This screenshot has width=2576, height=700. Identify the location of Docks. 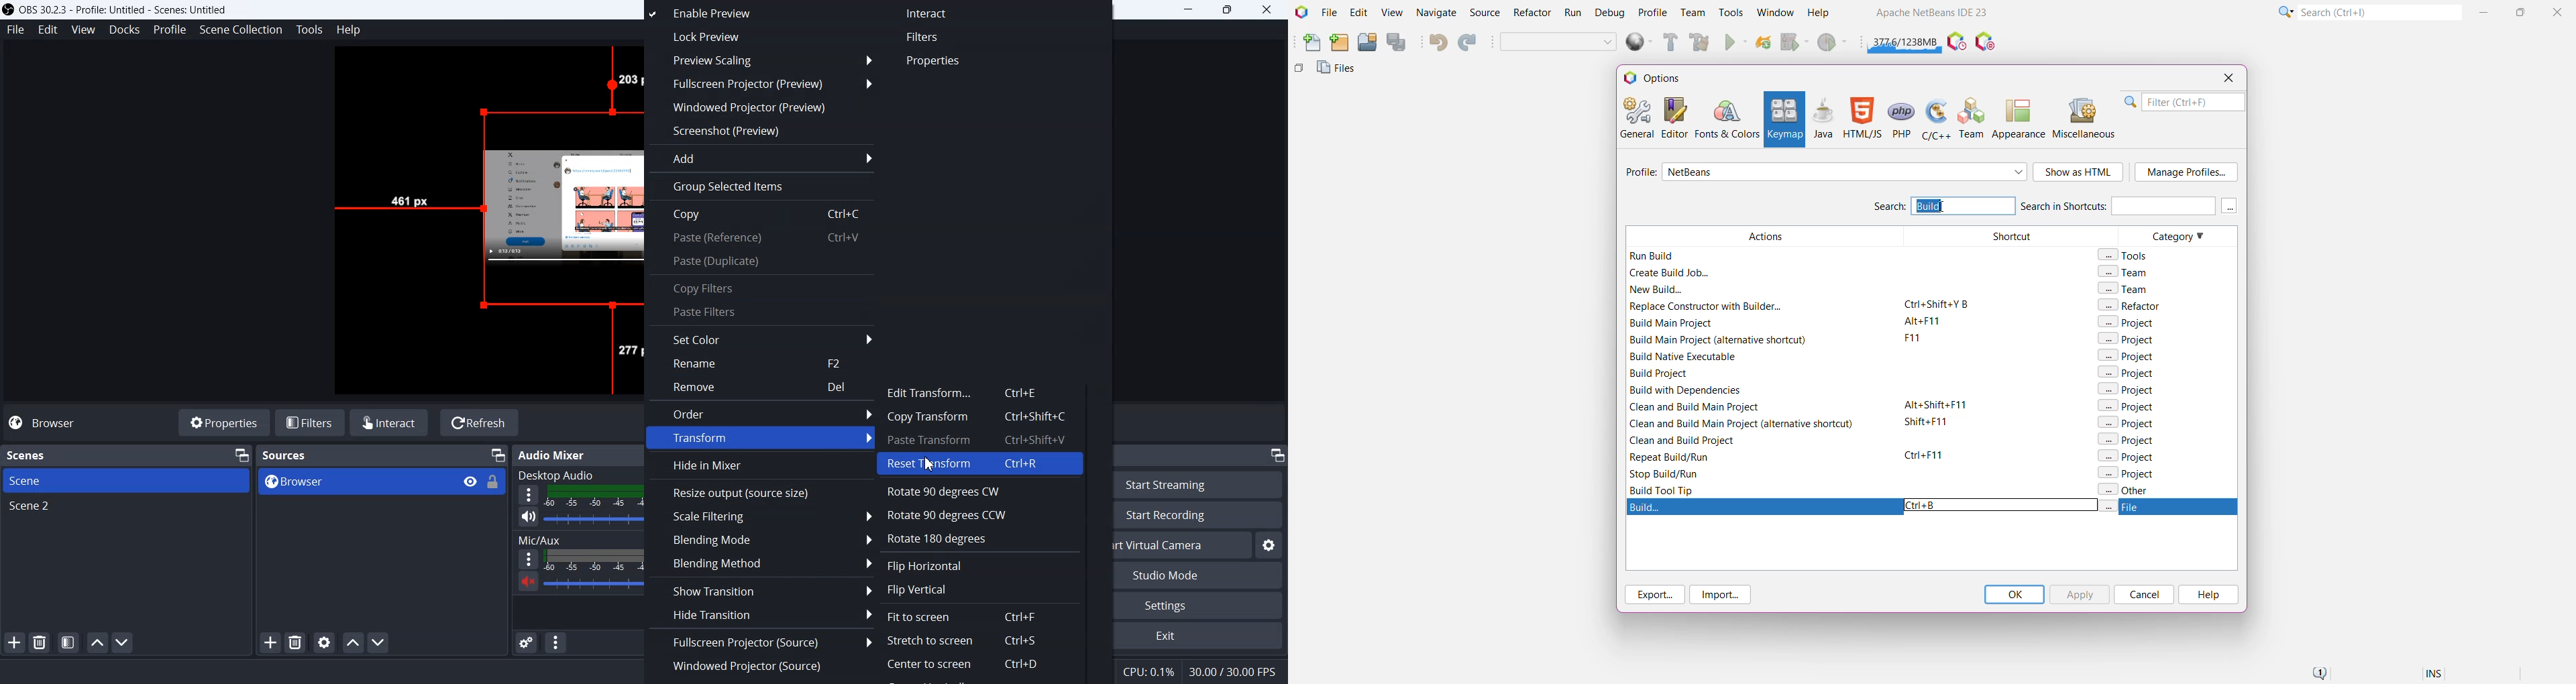
(123, 29).